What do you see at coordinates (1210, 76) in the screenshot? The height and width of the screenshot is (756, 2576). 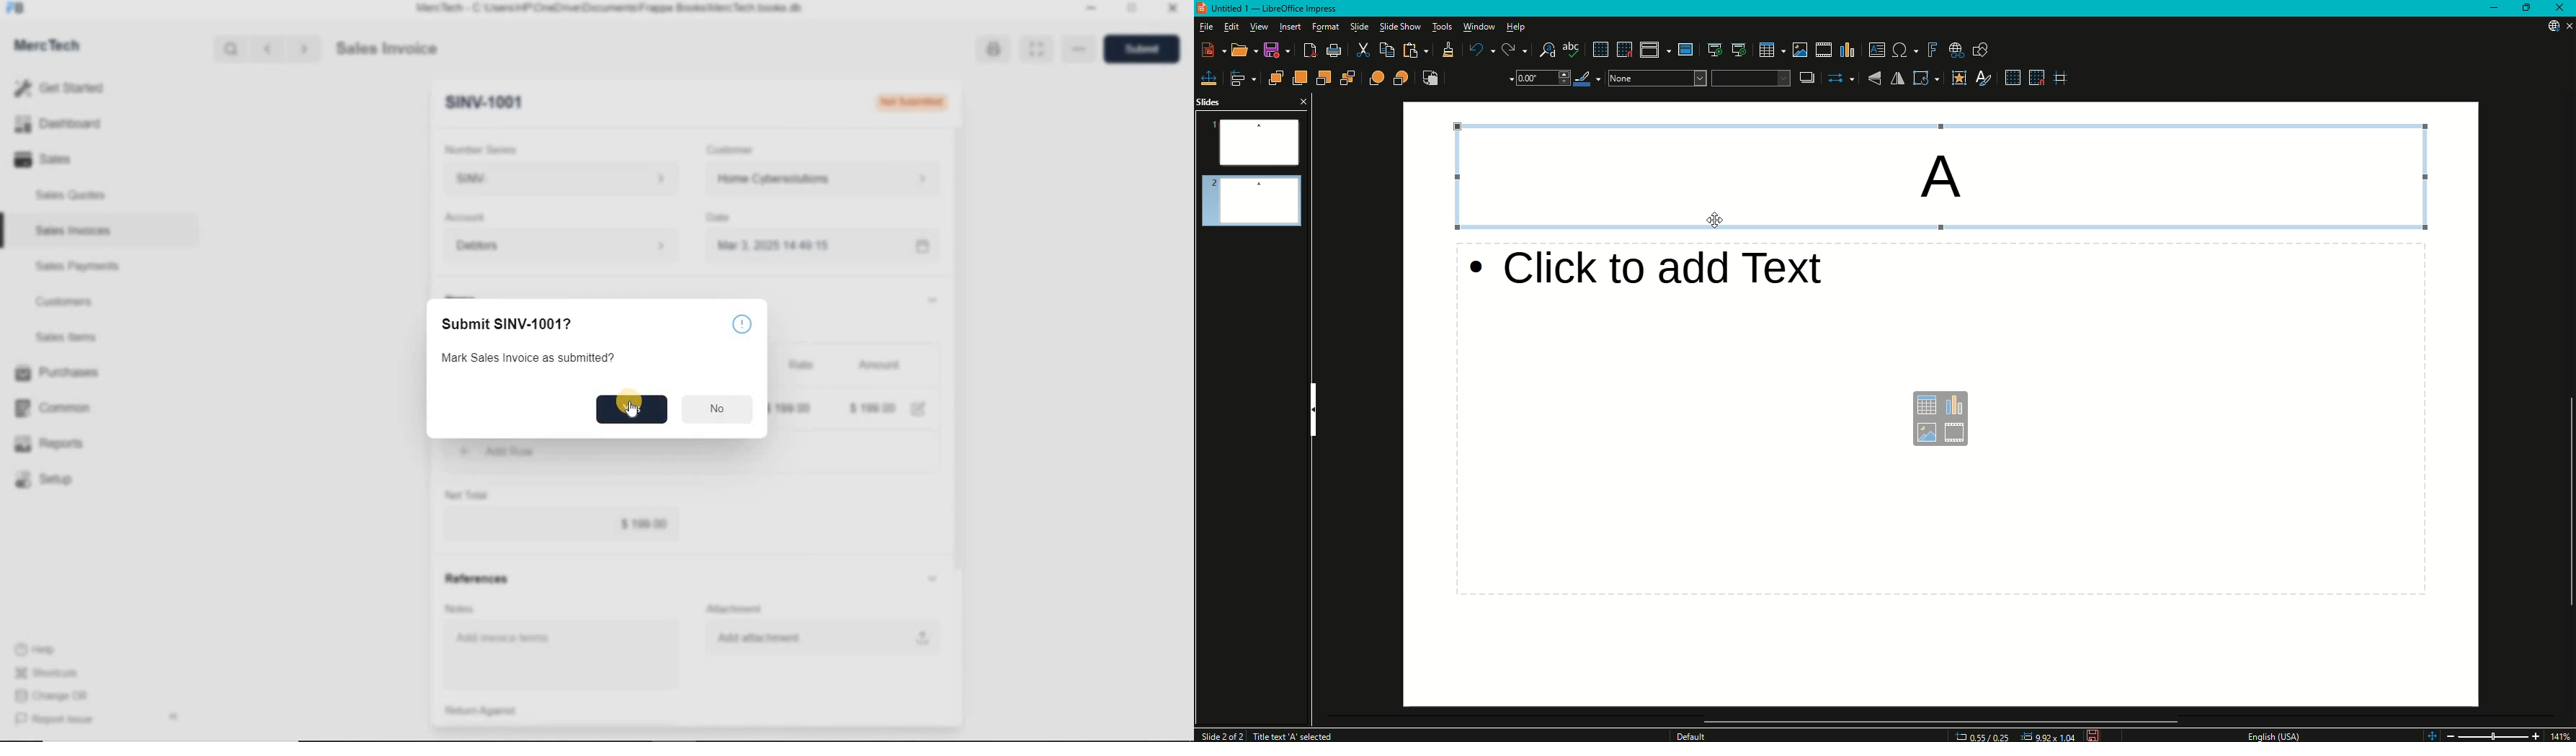 I see `Position and Size` at bounding box center [1210, 76].